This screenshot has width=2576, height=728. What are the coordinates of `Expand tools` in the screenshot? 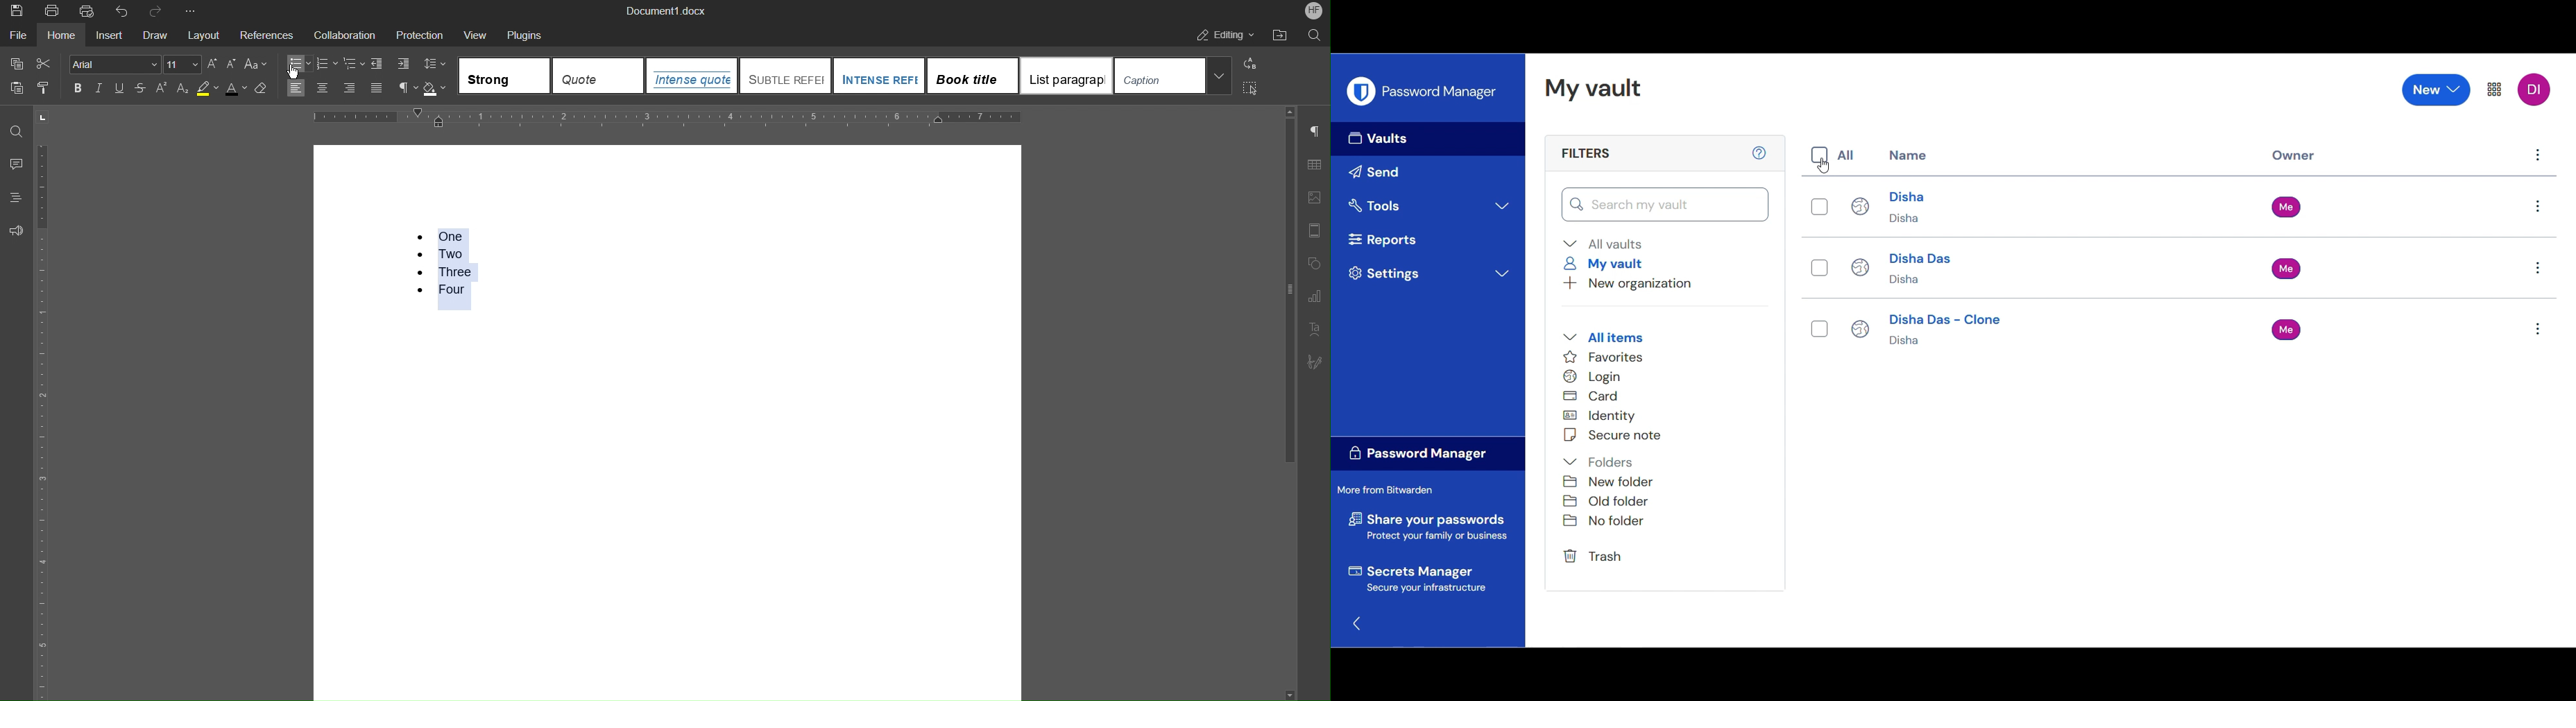 It's located at (1429, 206).